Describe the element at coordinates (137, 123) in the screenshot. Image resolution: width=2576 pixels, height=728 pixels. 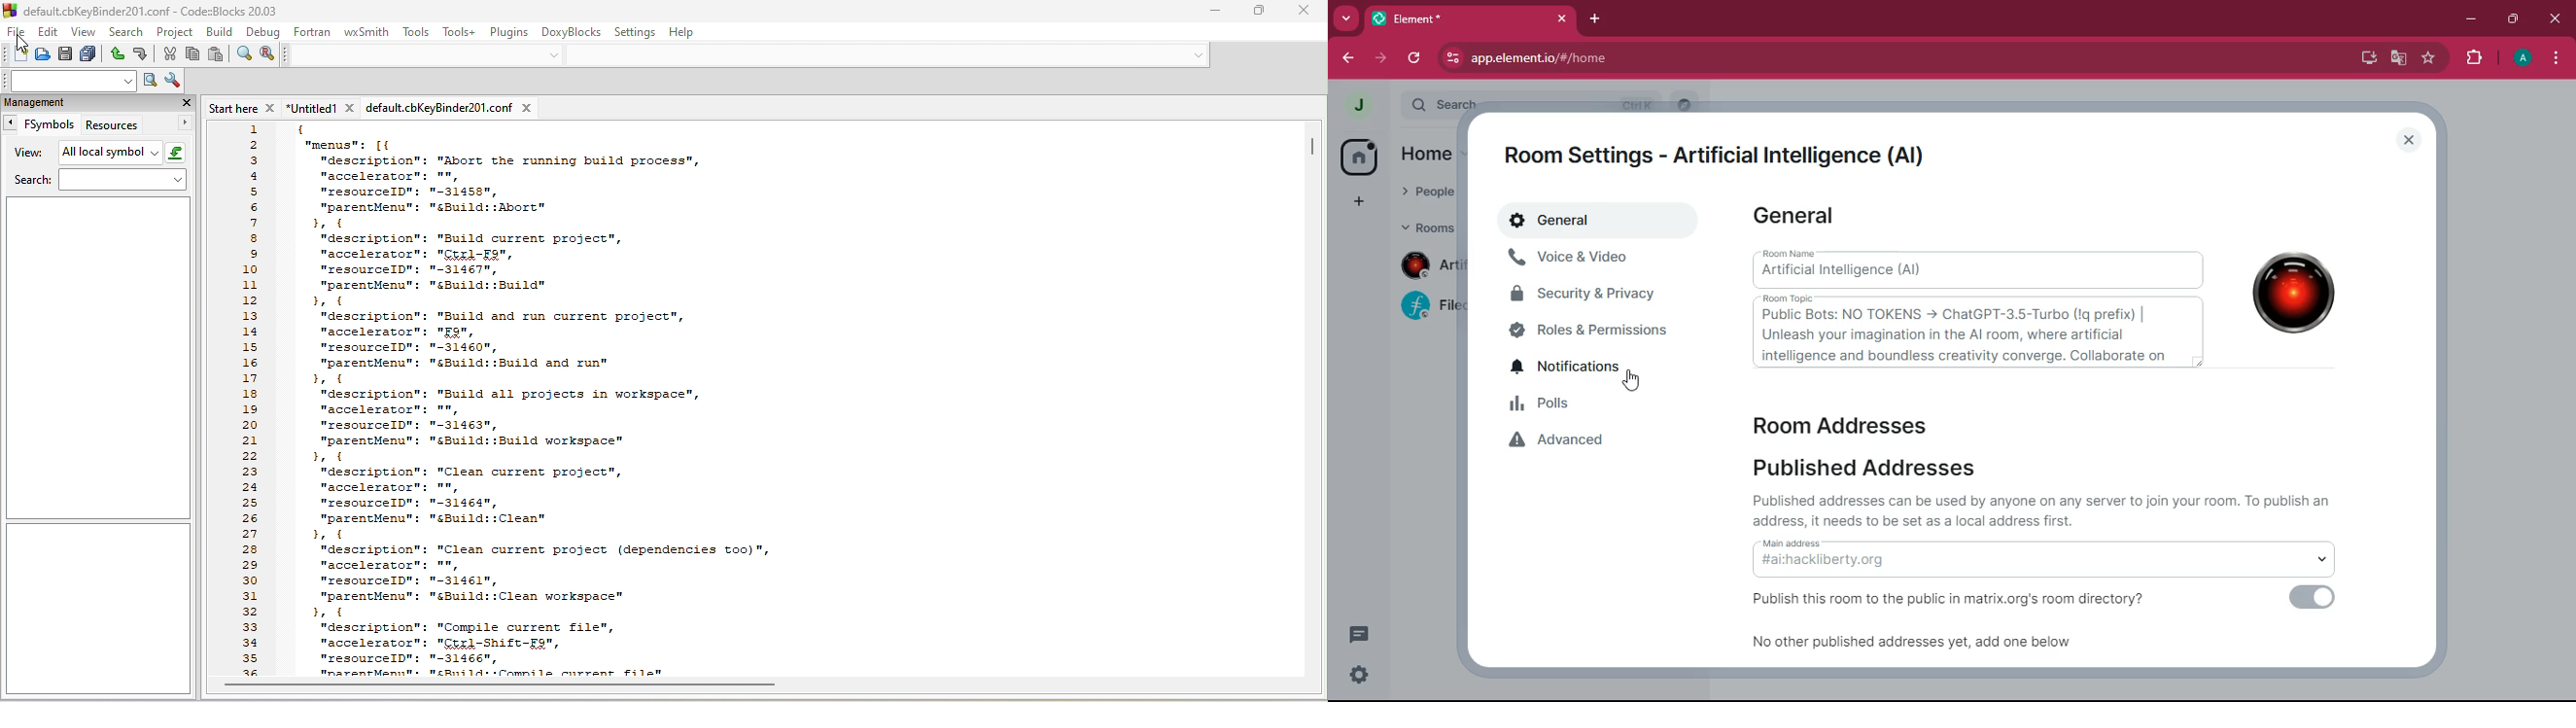
I see `resources` at that location.